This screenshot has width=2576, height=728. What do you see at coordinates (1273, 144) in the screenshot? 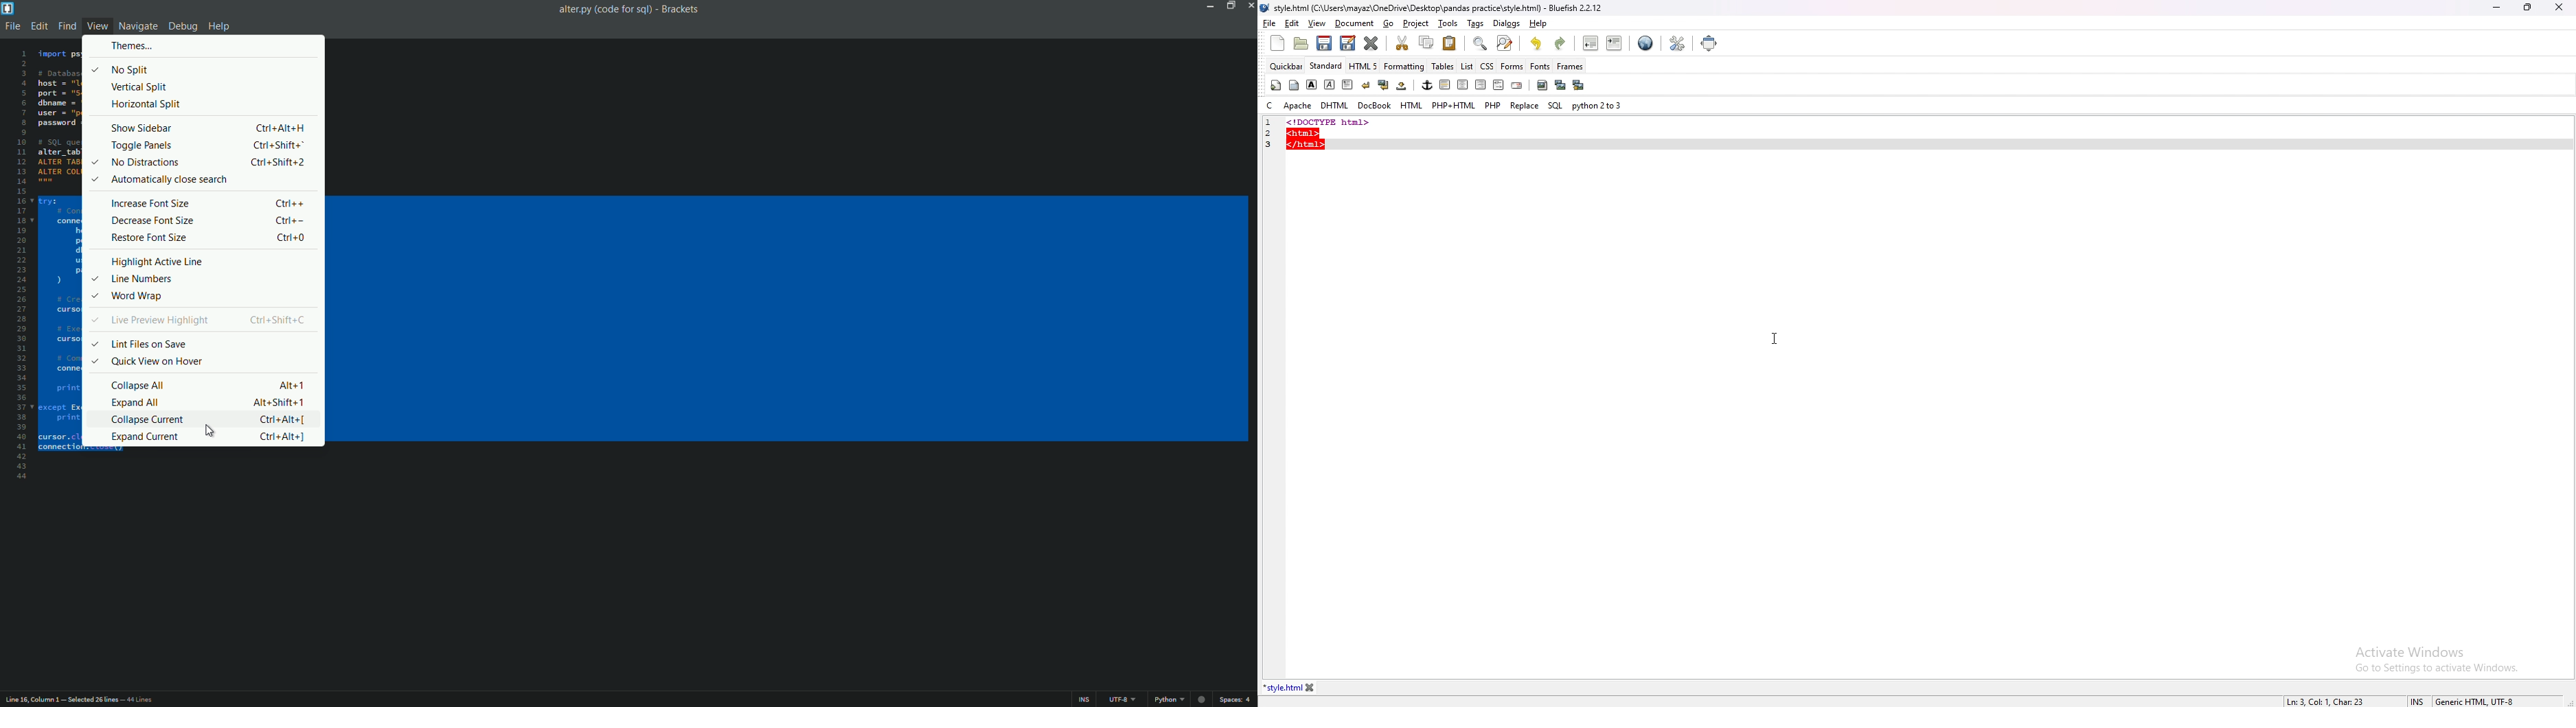
I see `line number` at bounding box center [1273, 144].